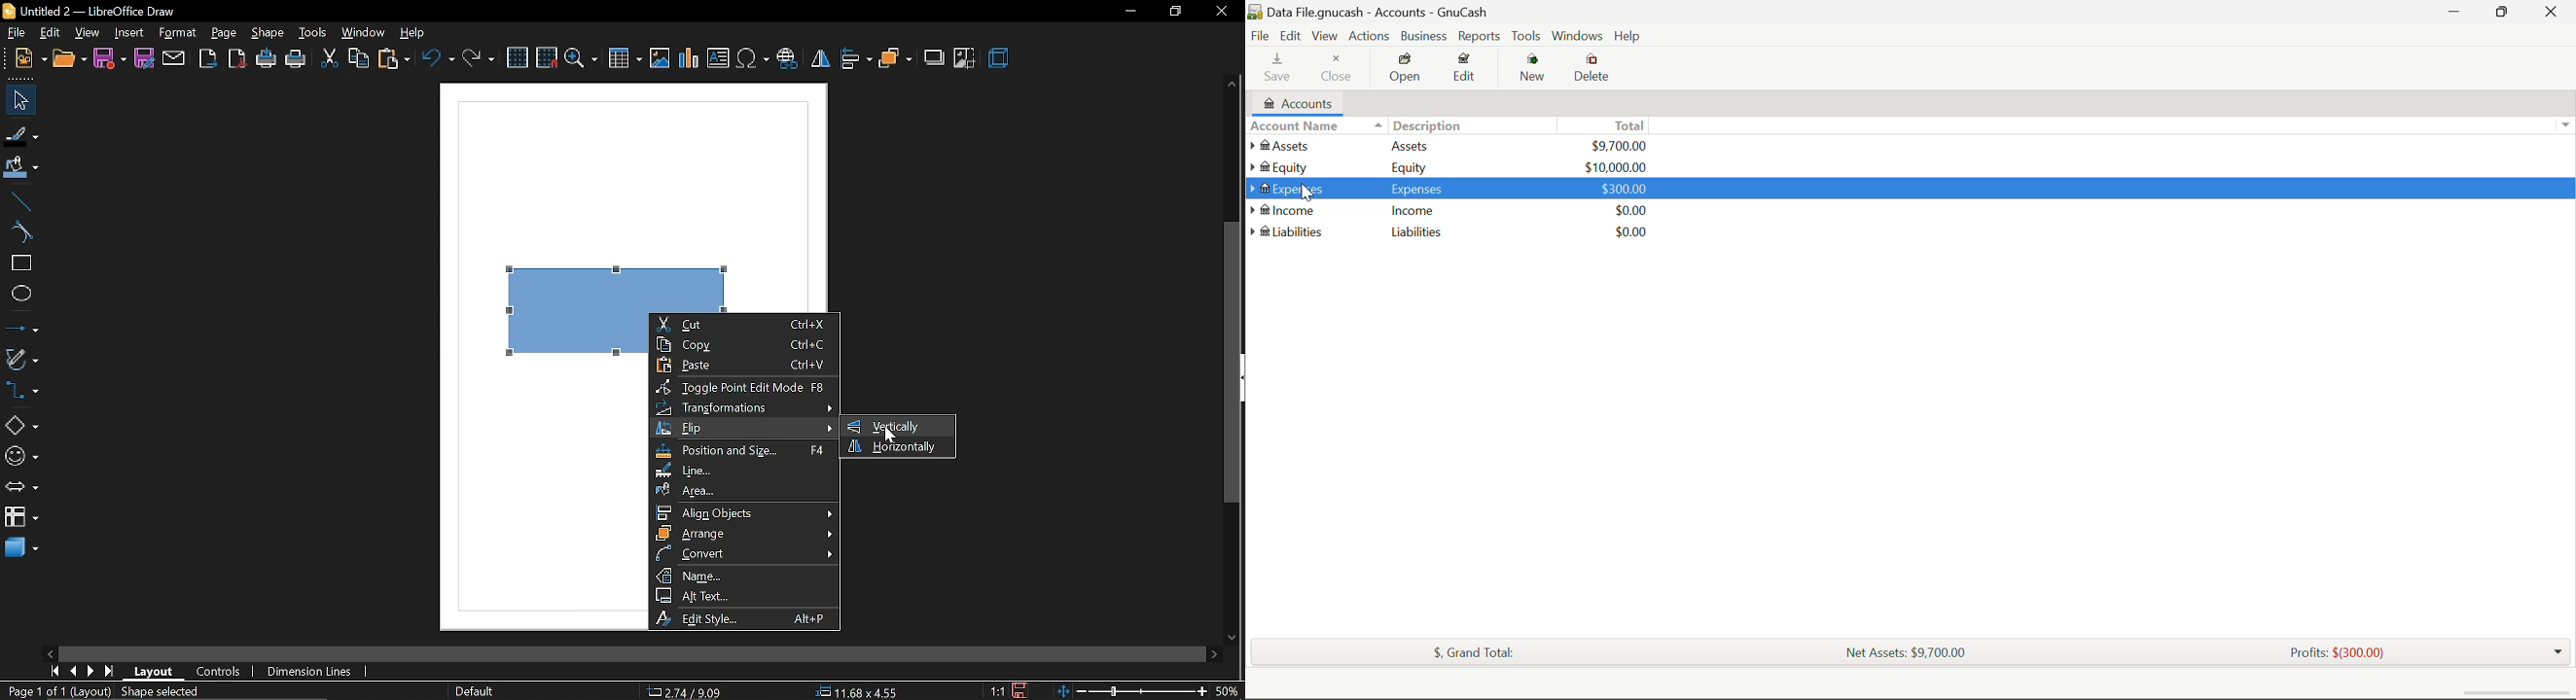 The height and width of the screenshot is (700, 2576). Describe the element at coordinates (145, 59) in the screenshot. I see `save as` at that location.